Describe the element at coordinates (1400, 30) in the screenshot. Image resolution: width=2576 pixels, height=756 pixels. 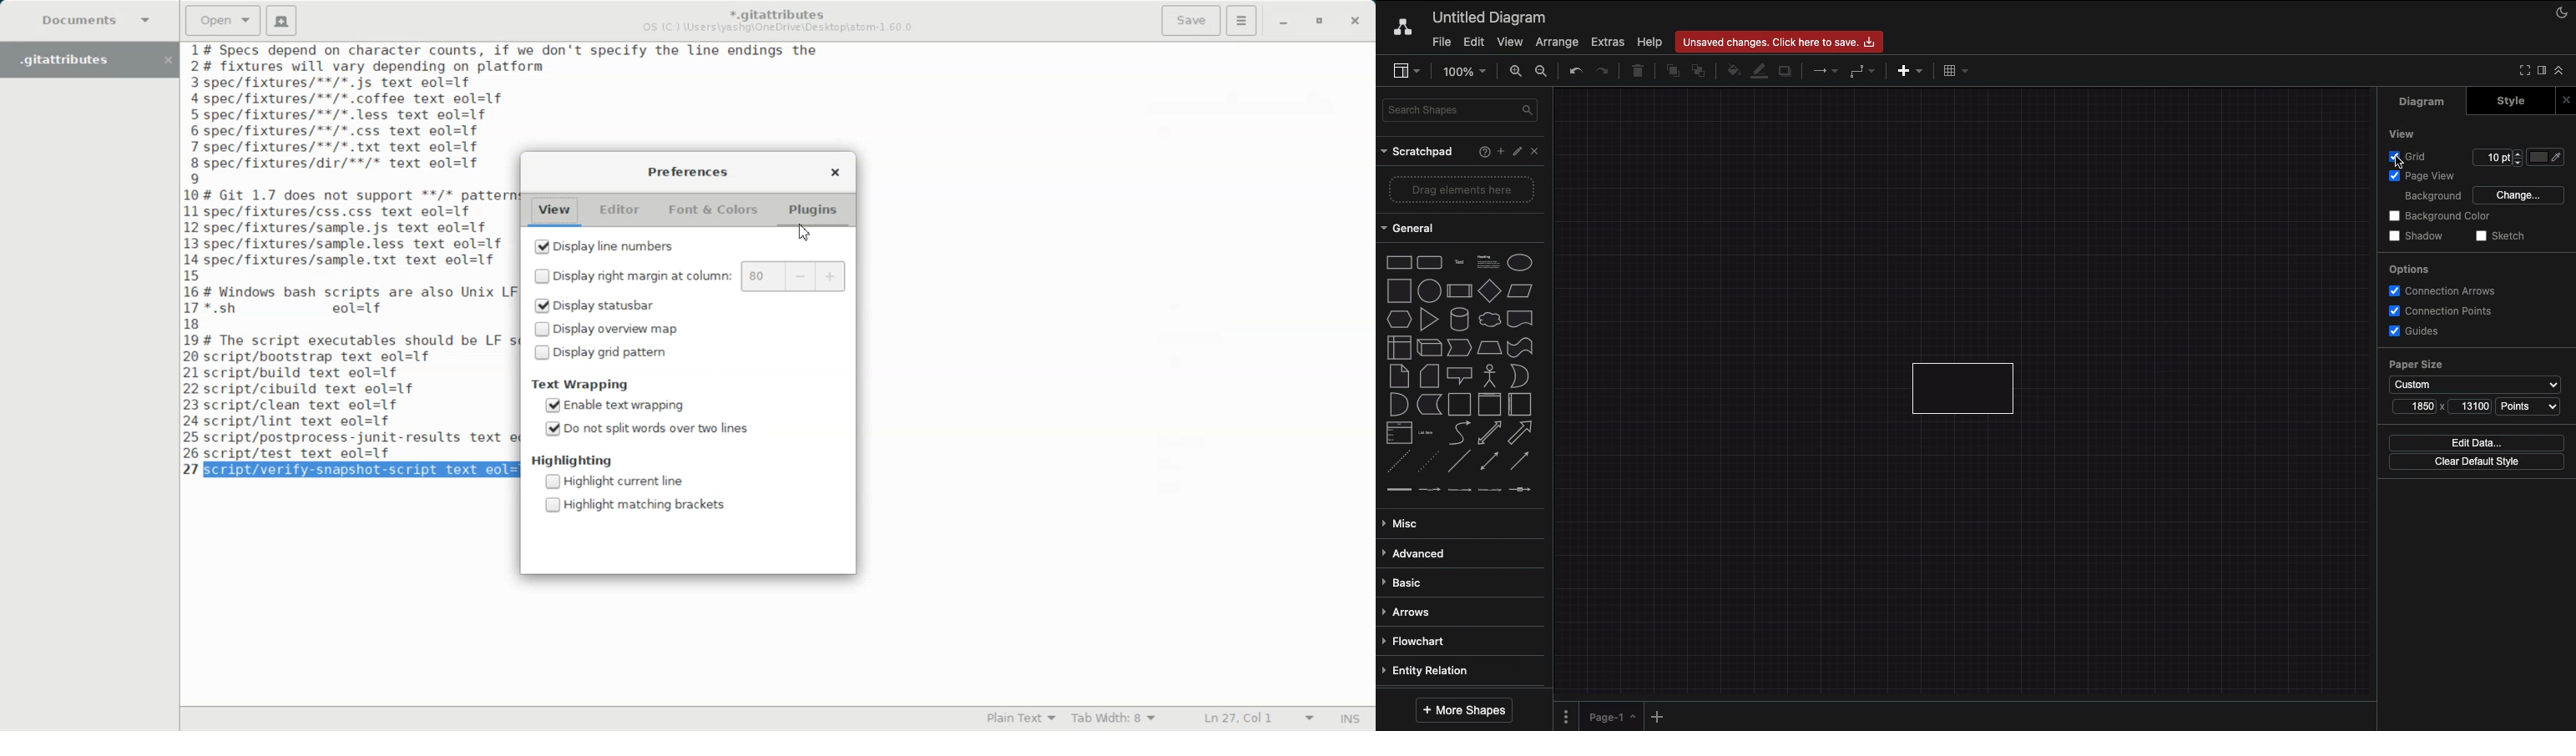
I see `Draw.io` at that location.